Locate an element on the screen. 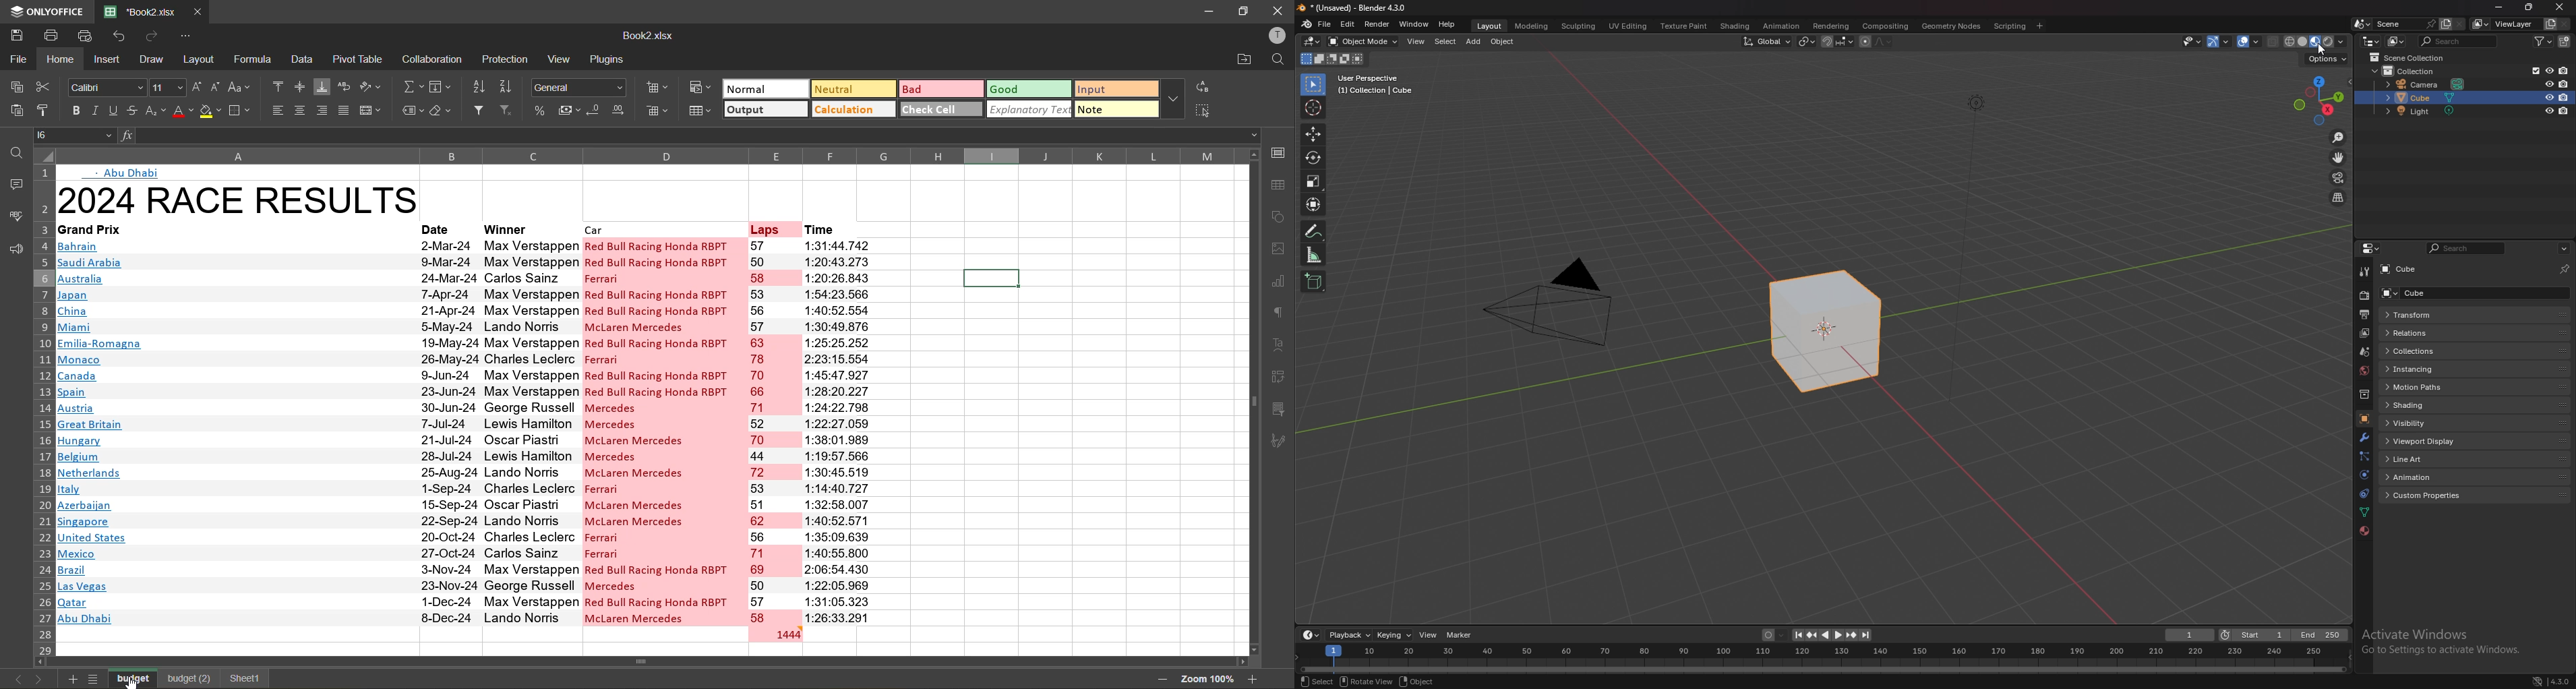 This screenshot has height=700, width=2576. feedback is located at coordinates (13, 250).